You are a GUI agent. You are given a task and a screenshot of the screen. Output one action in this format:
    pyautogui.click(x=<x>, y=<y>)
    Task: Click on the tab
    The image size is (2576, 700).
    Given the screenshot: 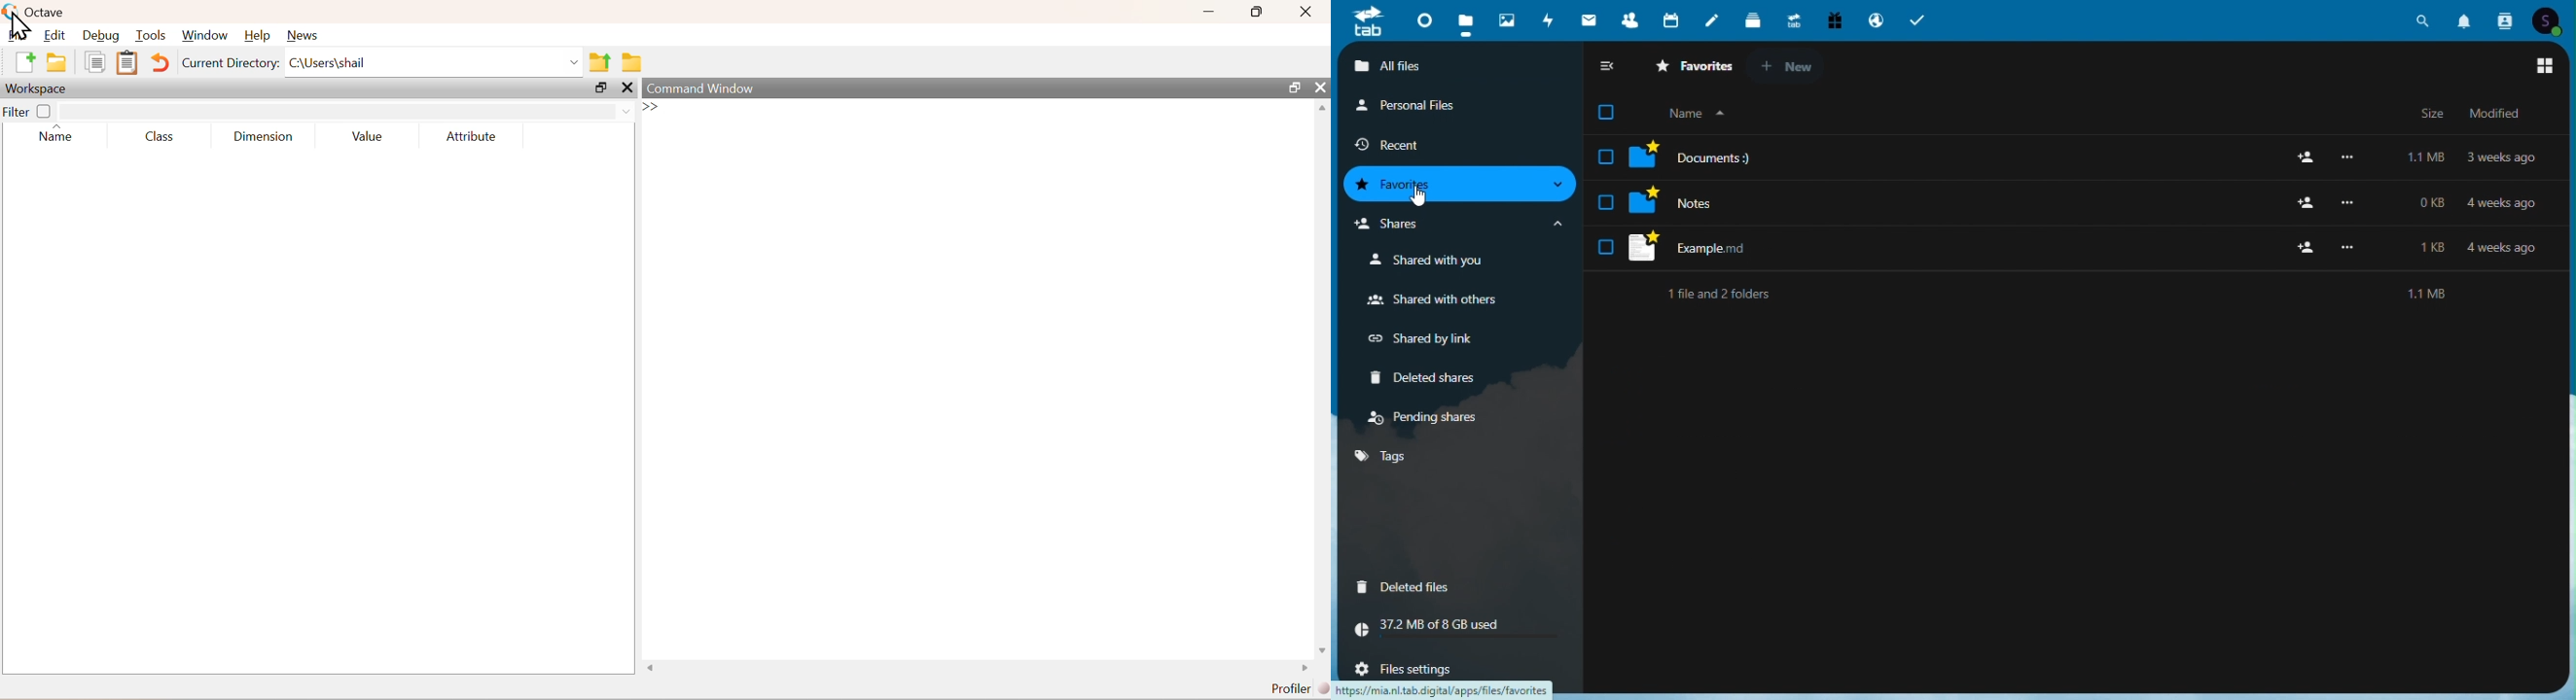 What is the action you would take?
    pyautogui.click(x=1366, y=24)
    